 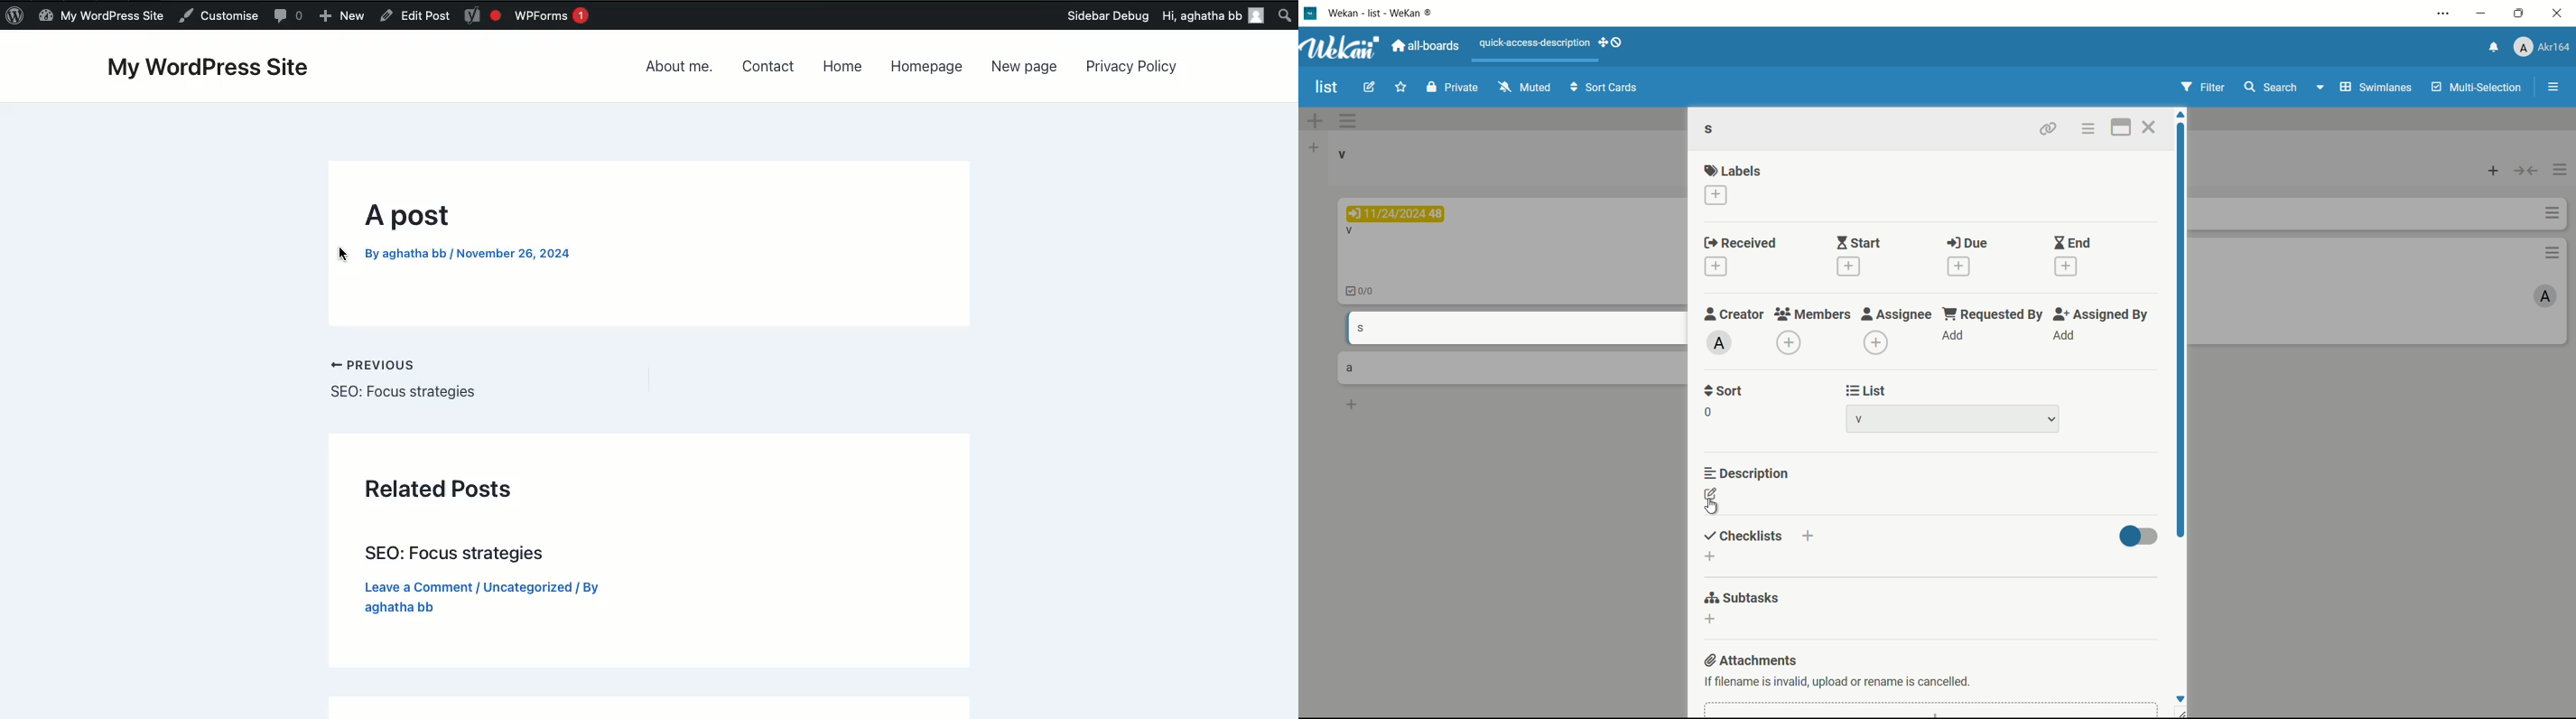 What do you see at coordinates (2553, 87) in the screenshot?
I see `open/close sidebar` at bounding box center [2553, 87].